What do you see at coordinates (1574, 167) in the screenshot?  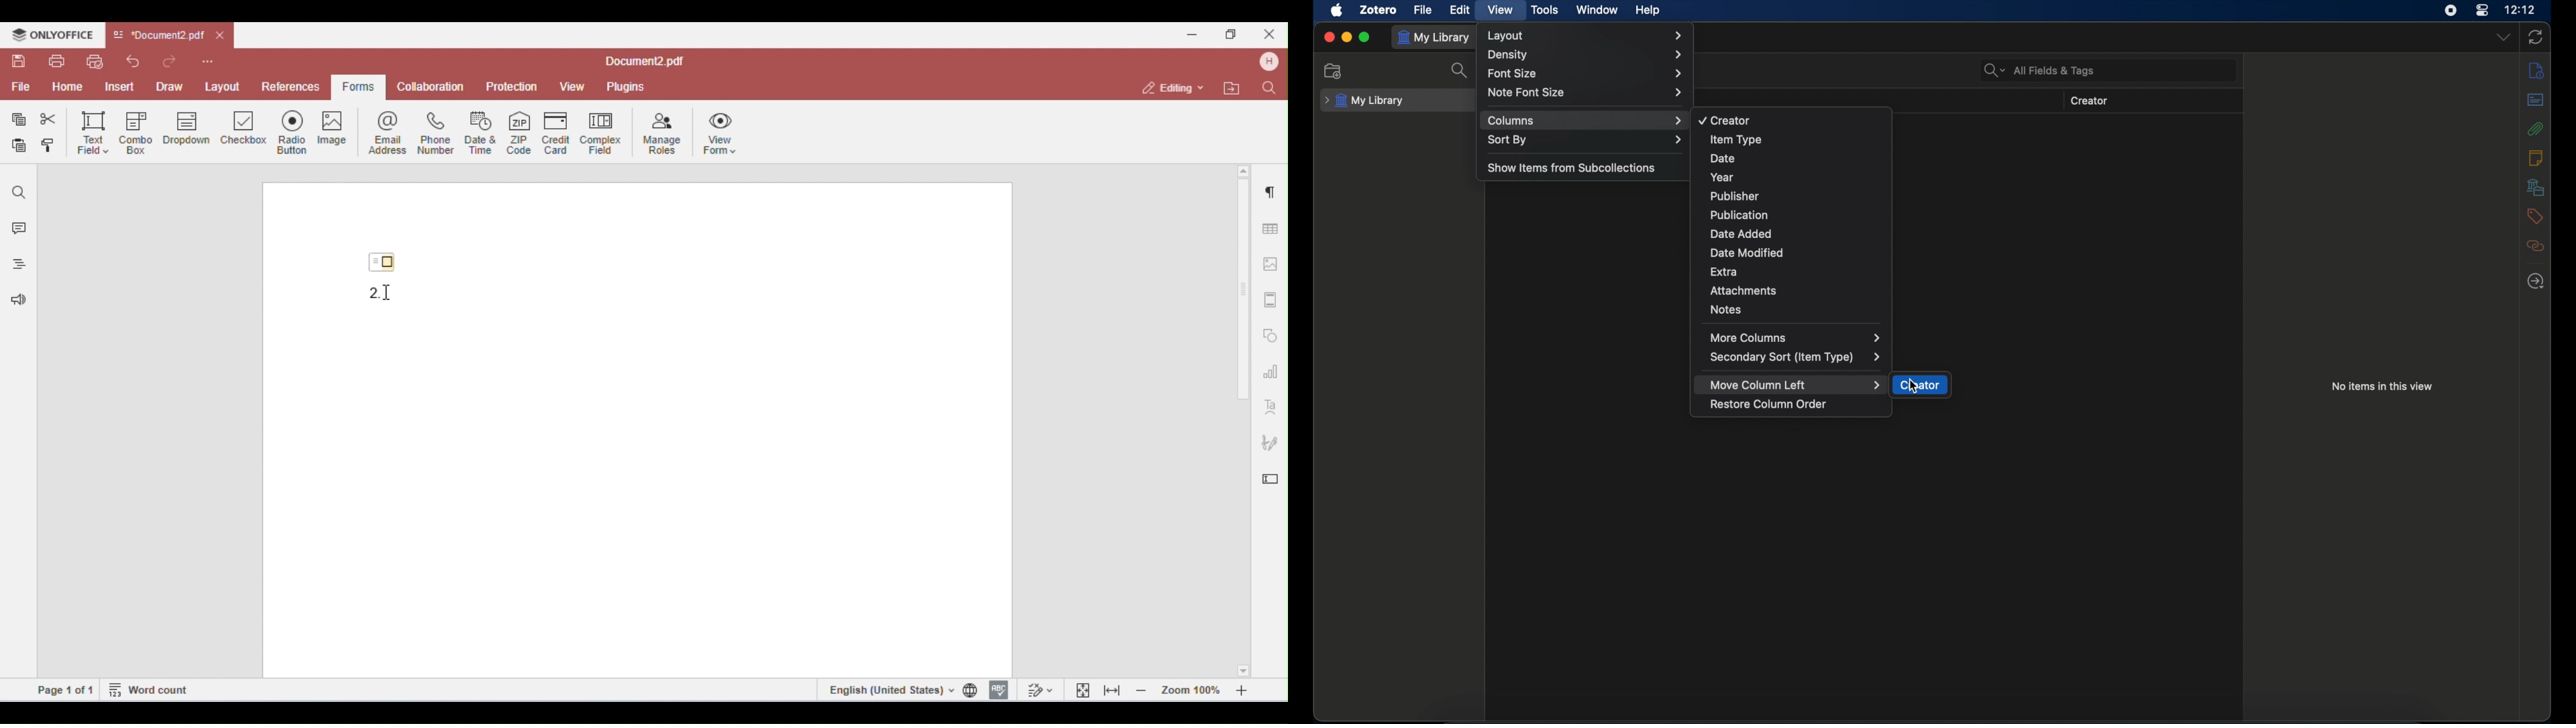 I see `show item from subcollections` at bounding box center [1574, 167].